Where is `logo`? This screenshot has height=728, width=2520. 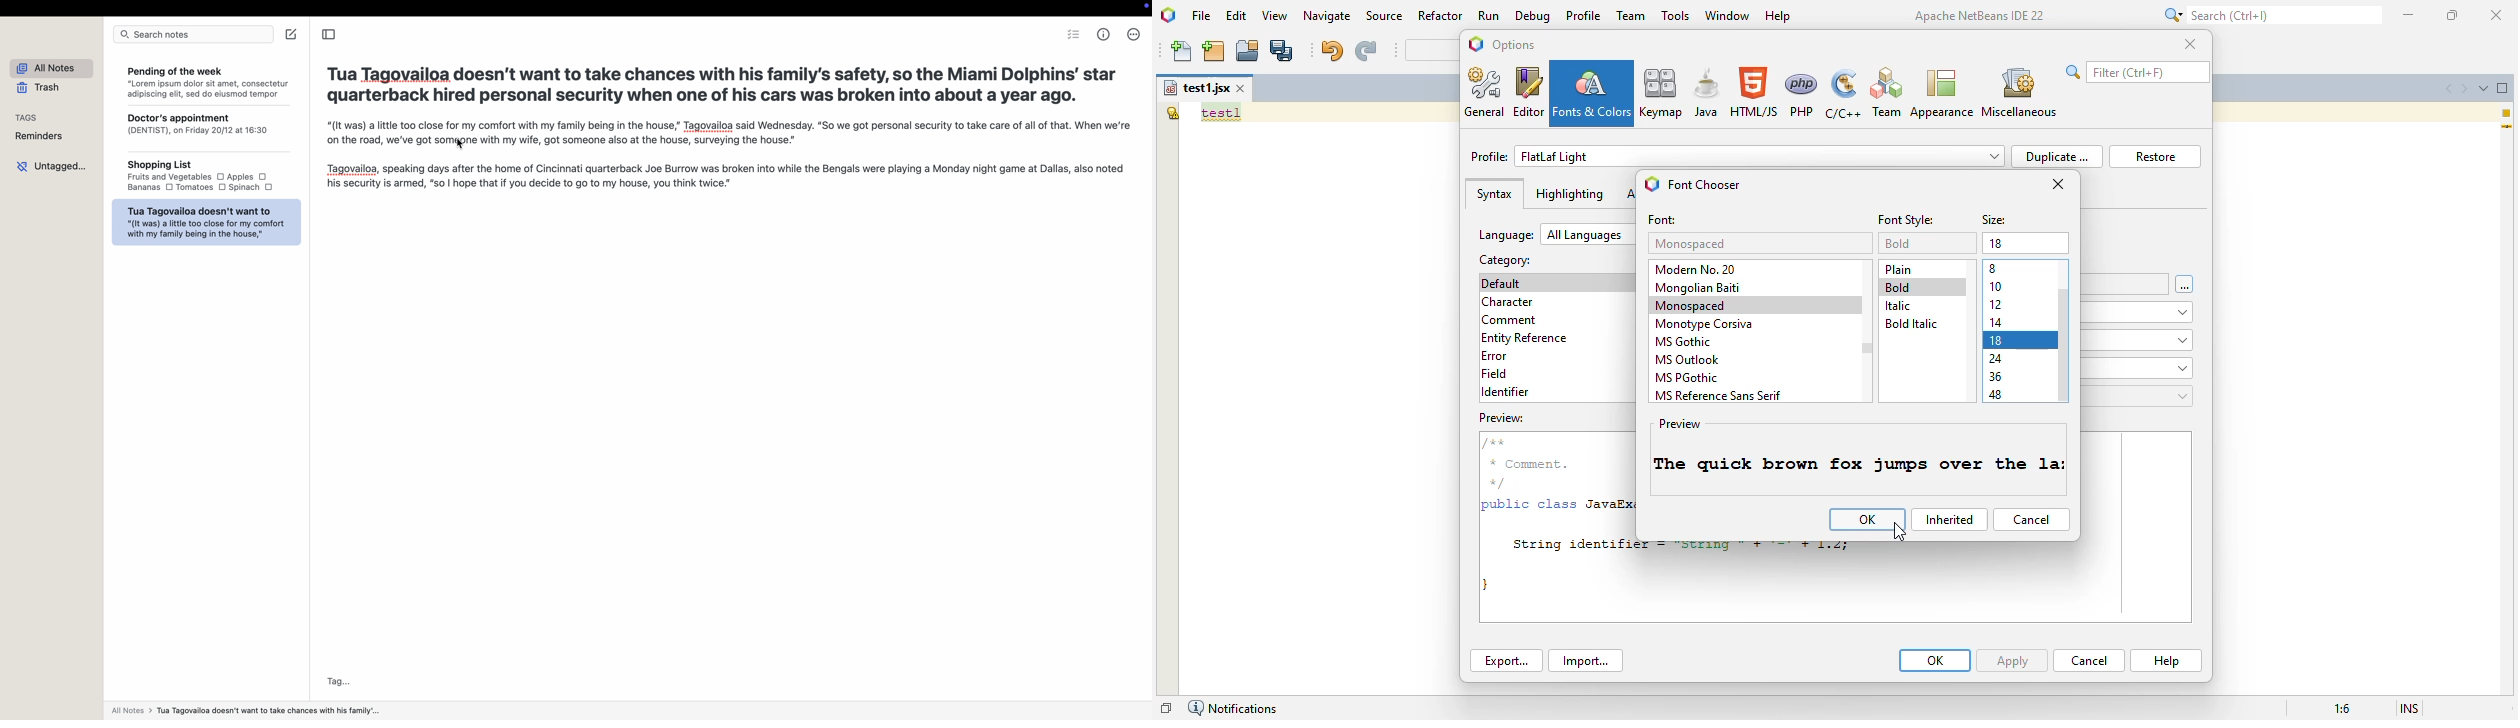
logo is located at coordinates (1652, 183).